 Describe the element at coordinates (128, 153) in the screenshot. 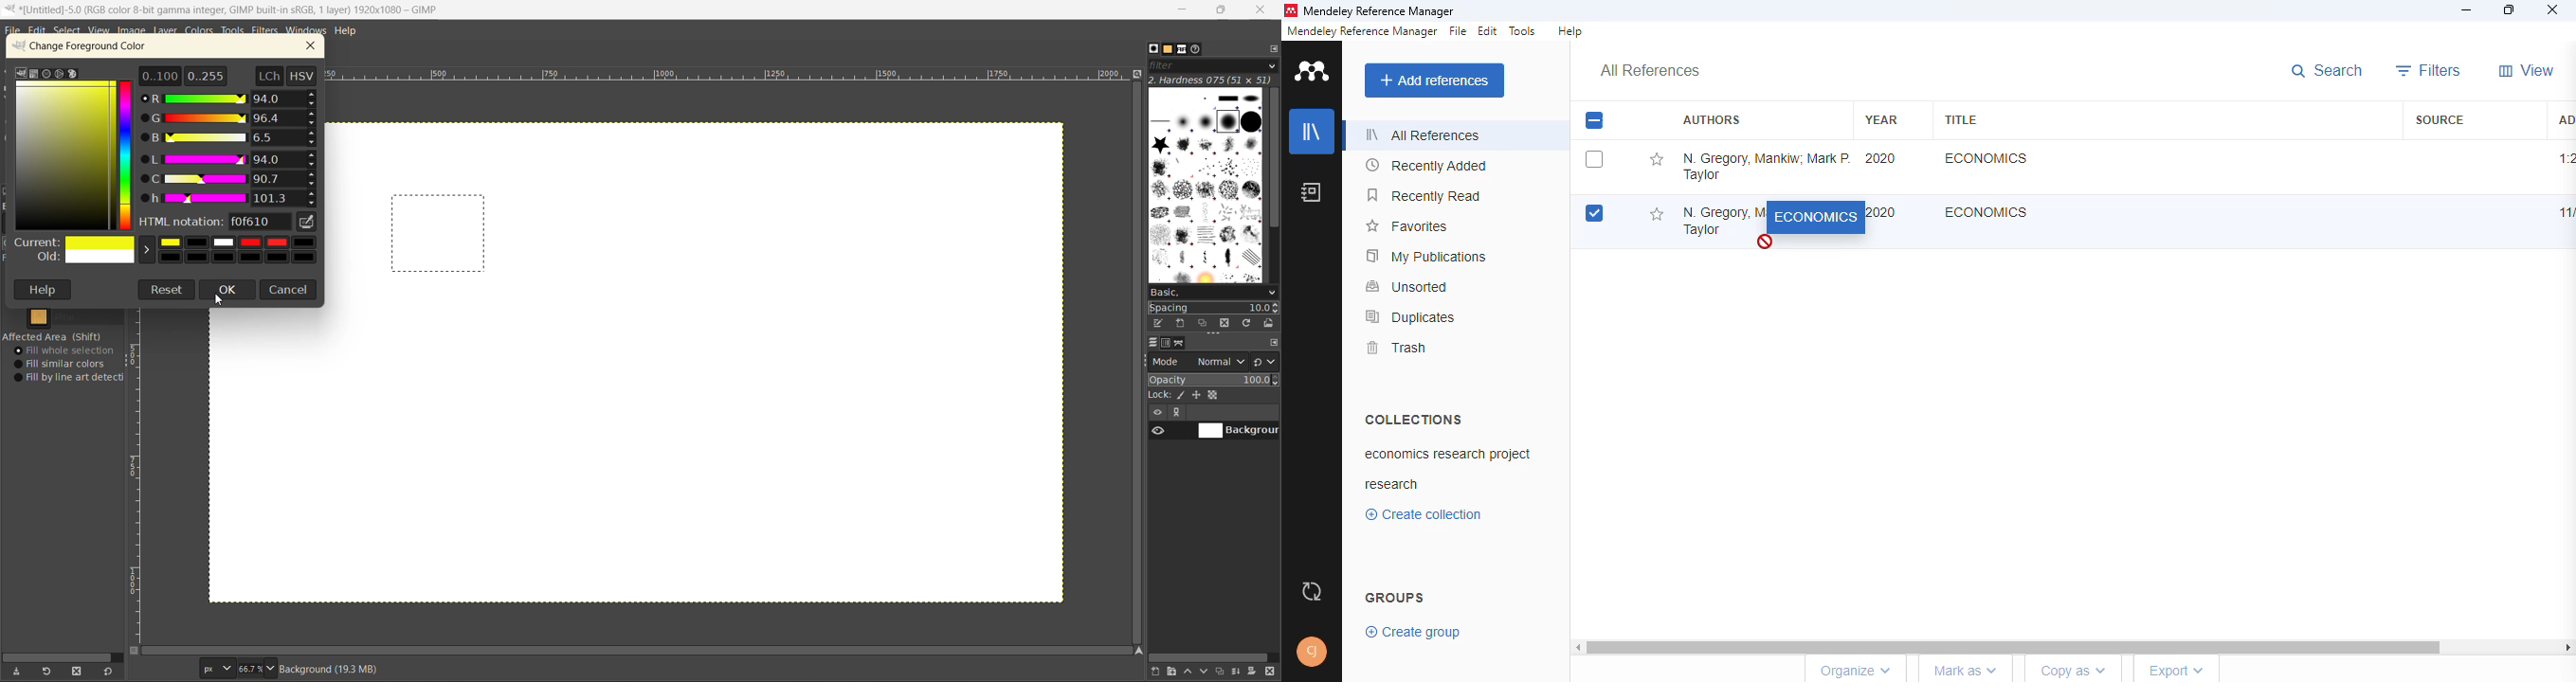

I see `color scale` at that location.